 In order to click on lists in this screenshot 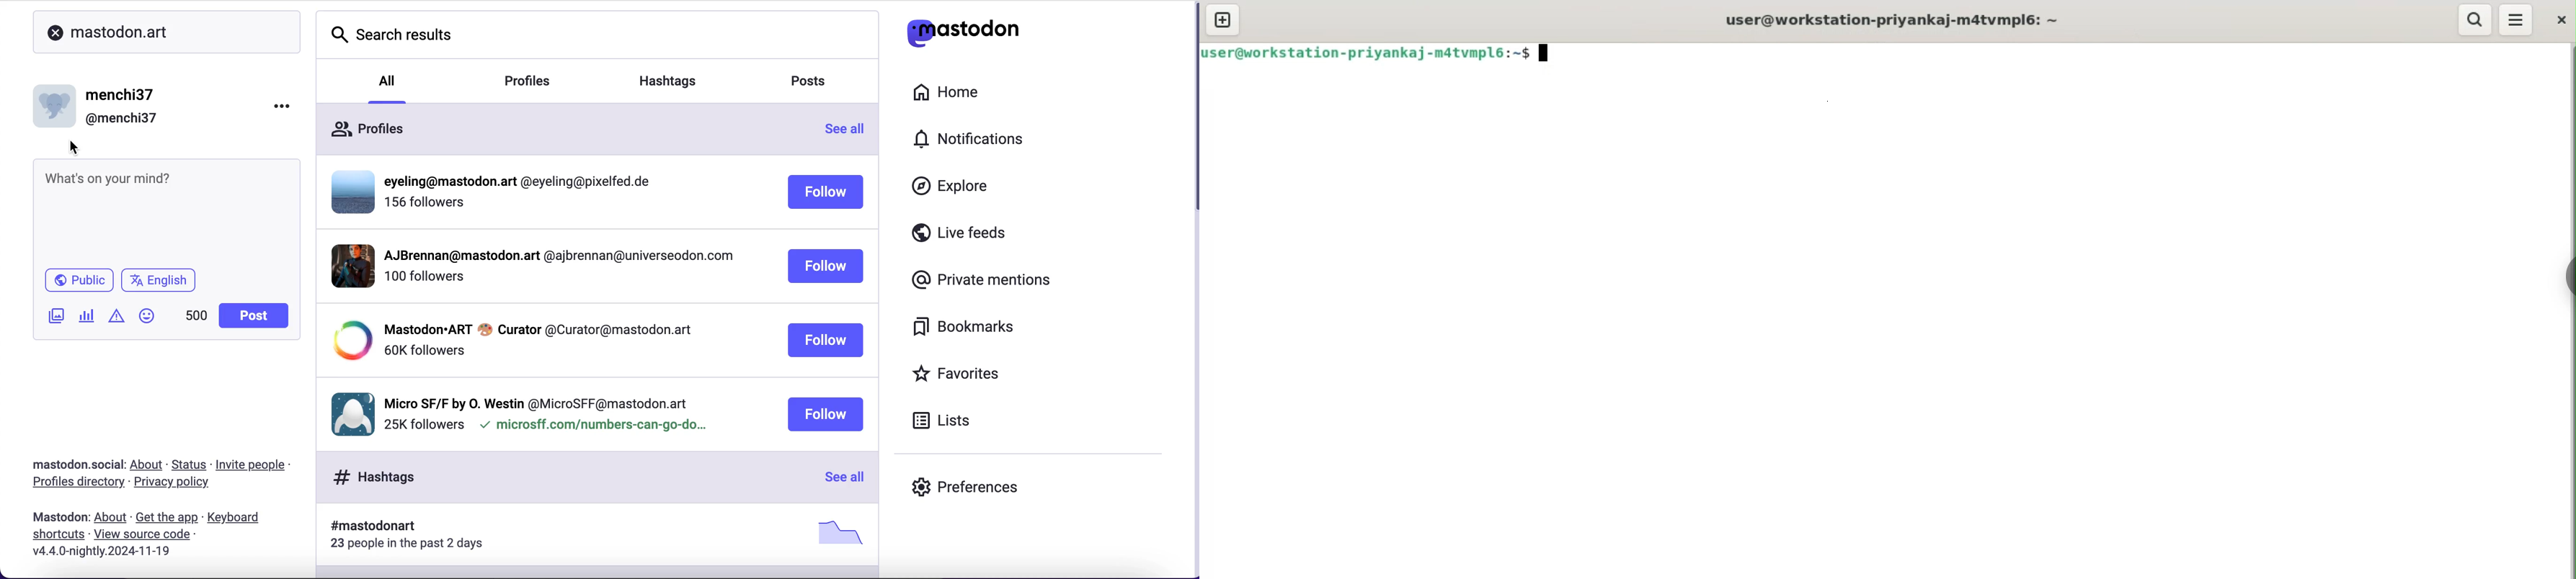, I will do `click(945, 420)`.